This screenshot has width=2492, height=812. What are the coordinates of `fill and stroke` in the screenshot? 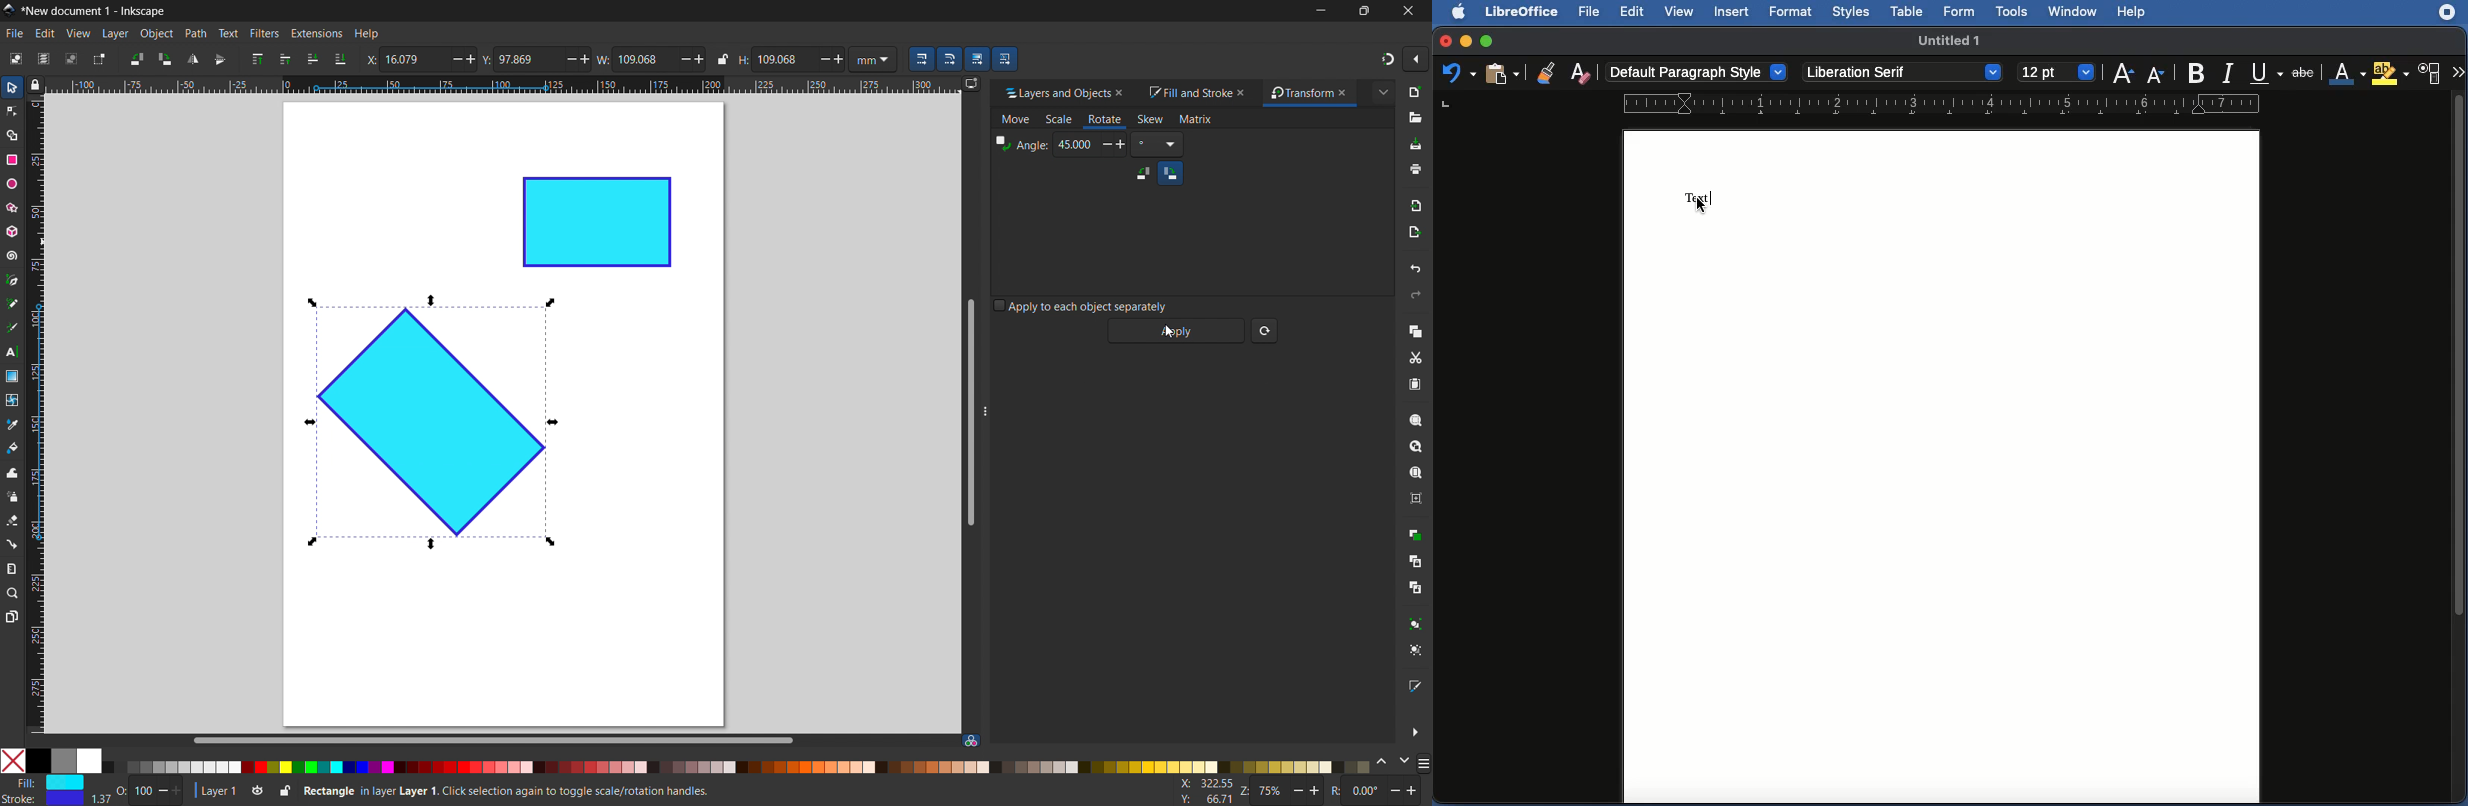 It's located at (1189, 93).